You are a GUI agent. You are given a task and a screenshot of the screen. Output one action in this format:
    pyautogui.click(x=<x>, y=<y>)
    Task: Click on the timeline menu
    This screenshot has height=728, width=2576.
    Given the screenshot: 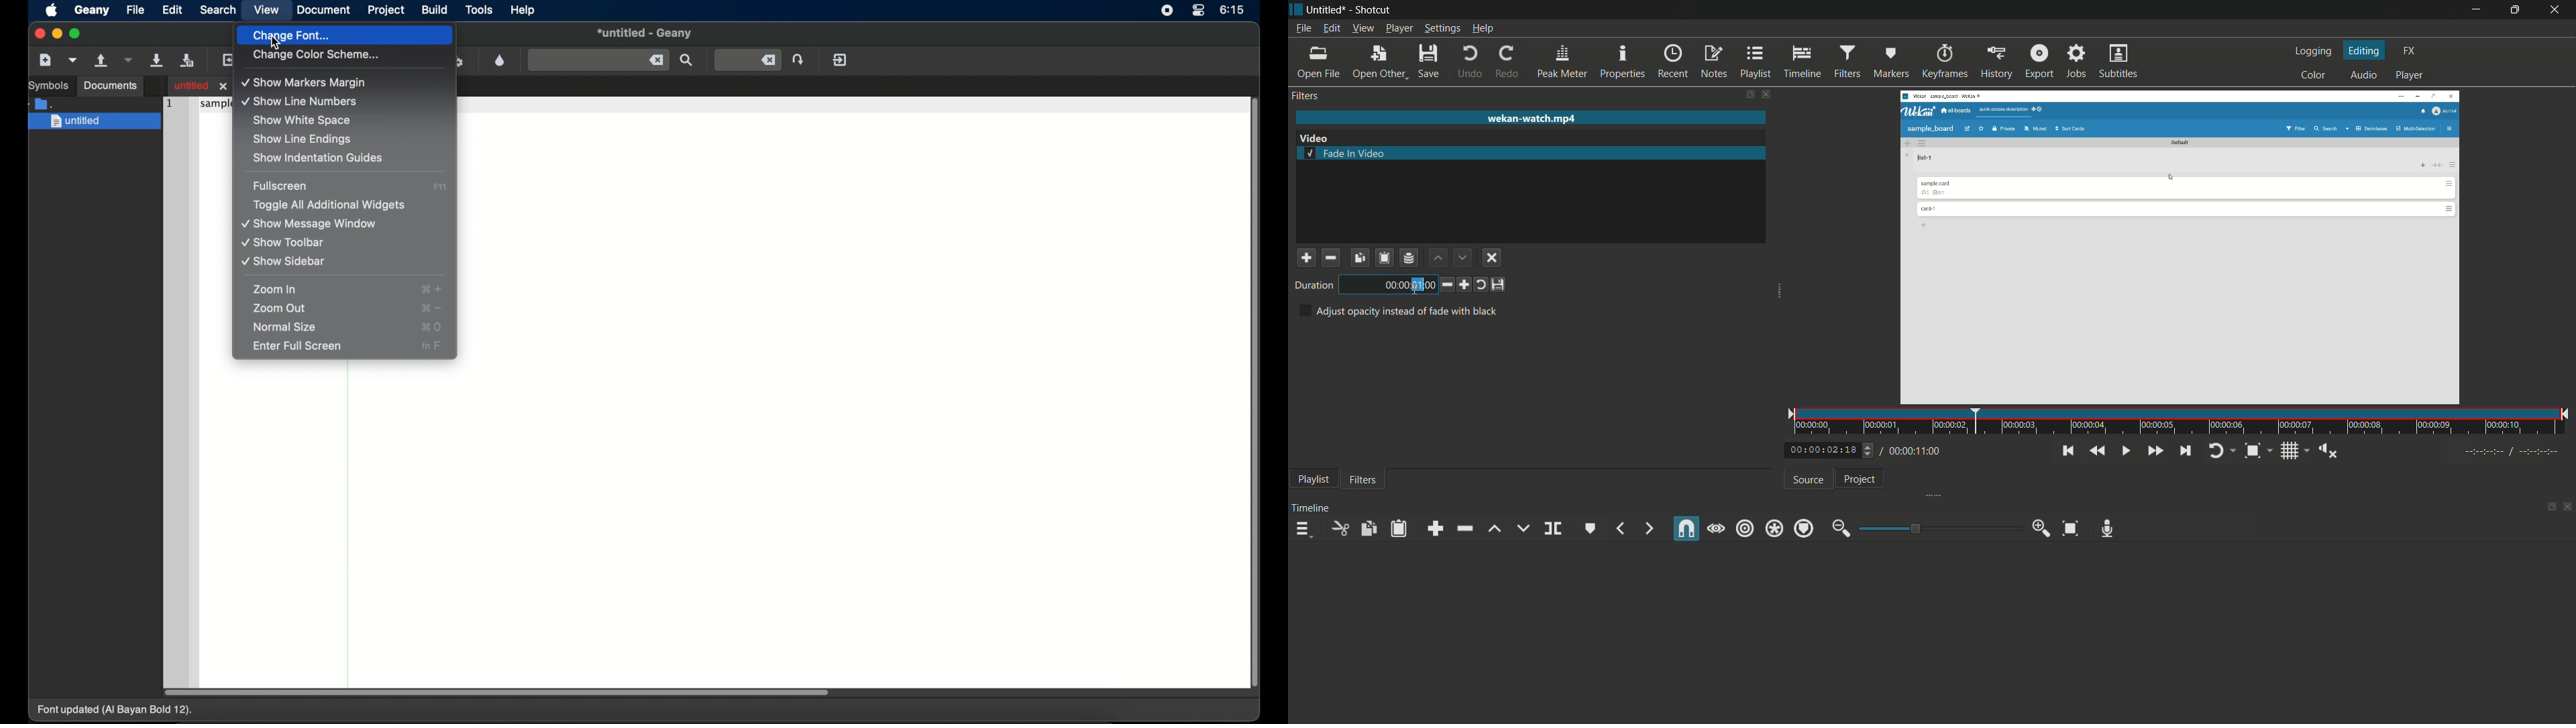 What is the action you would take?
    pyautogui.click(x=1303, y=528)
    